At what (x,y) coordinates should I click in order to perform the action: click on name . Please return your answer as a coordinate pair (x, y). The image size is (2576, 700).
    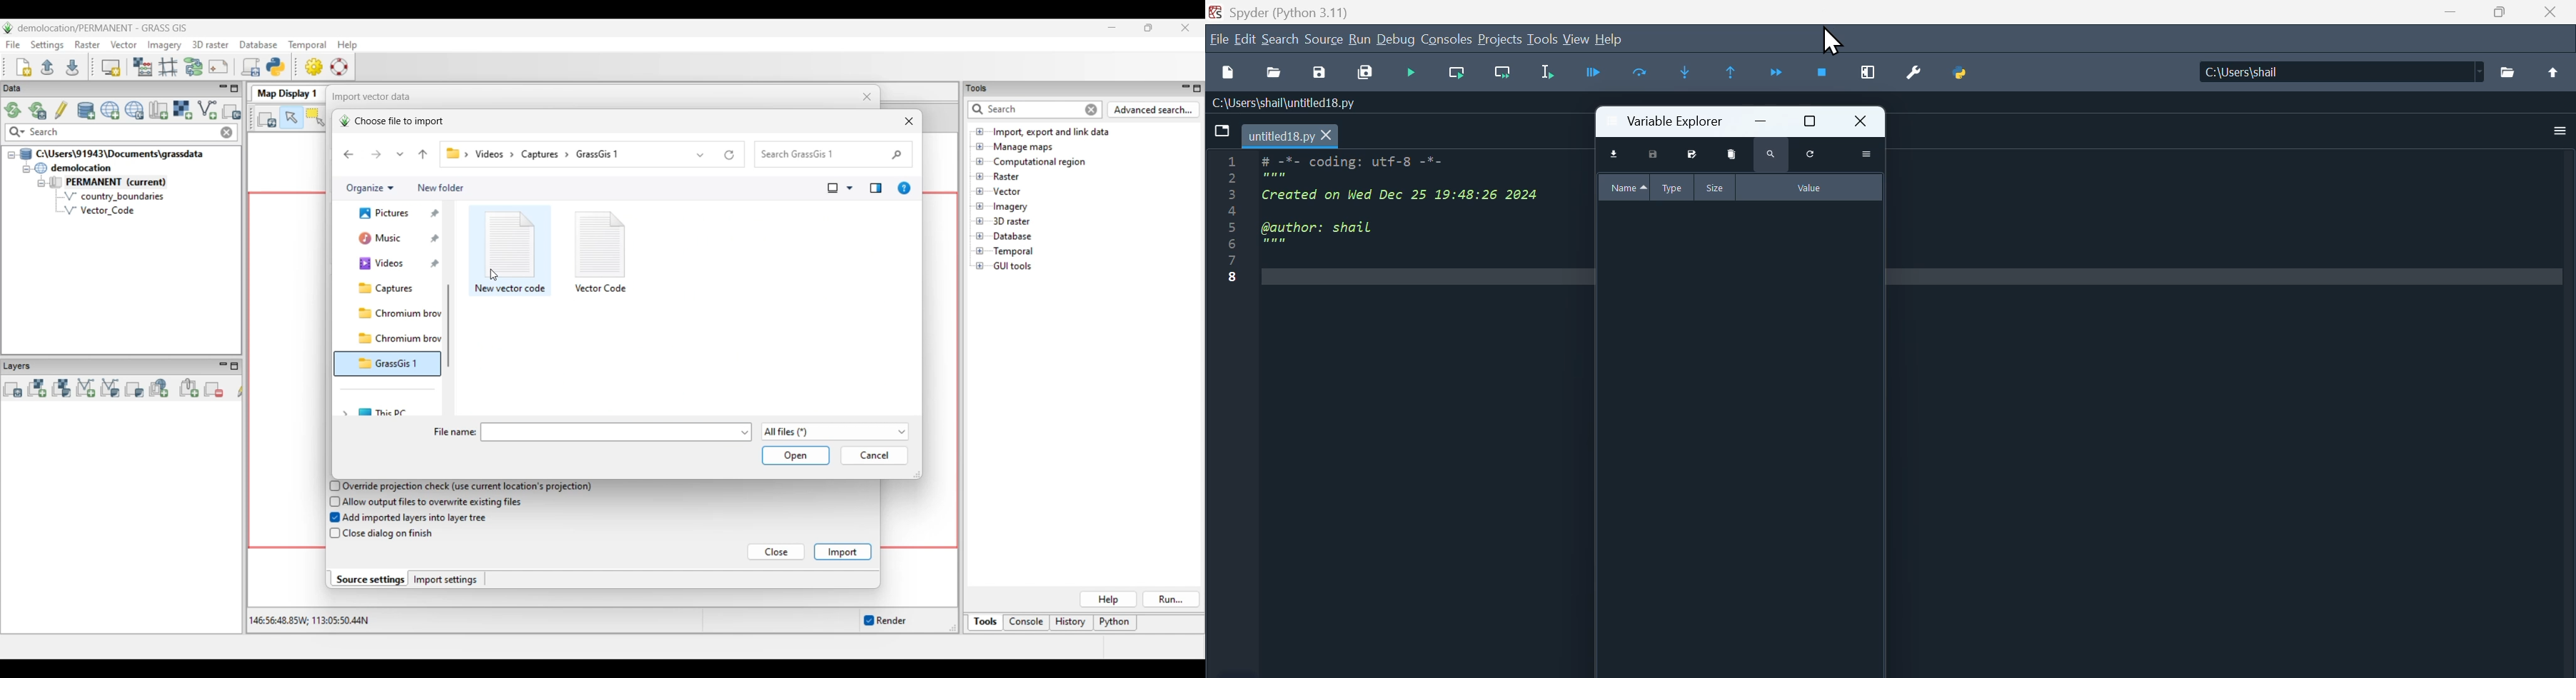
    Looking at the image, I should click on (1621, 187).